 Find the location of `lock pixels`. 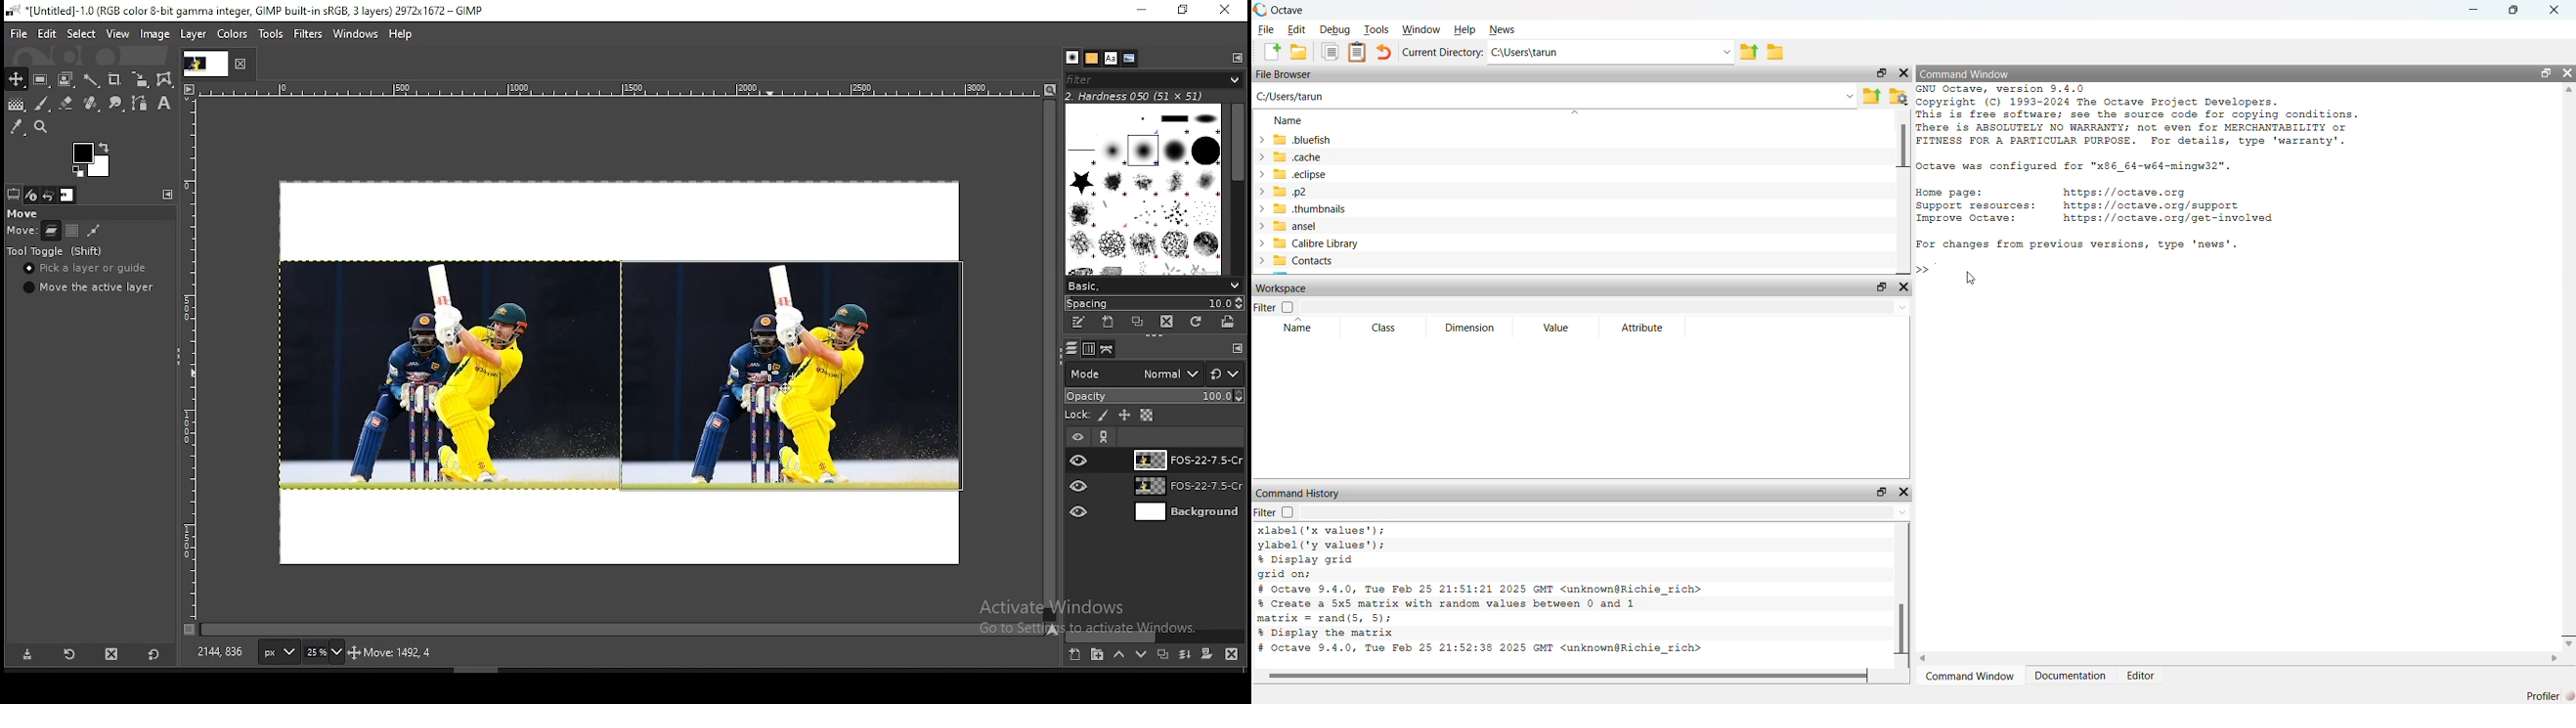

lock pixels is located at coordinates (1105, 418).